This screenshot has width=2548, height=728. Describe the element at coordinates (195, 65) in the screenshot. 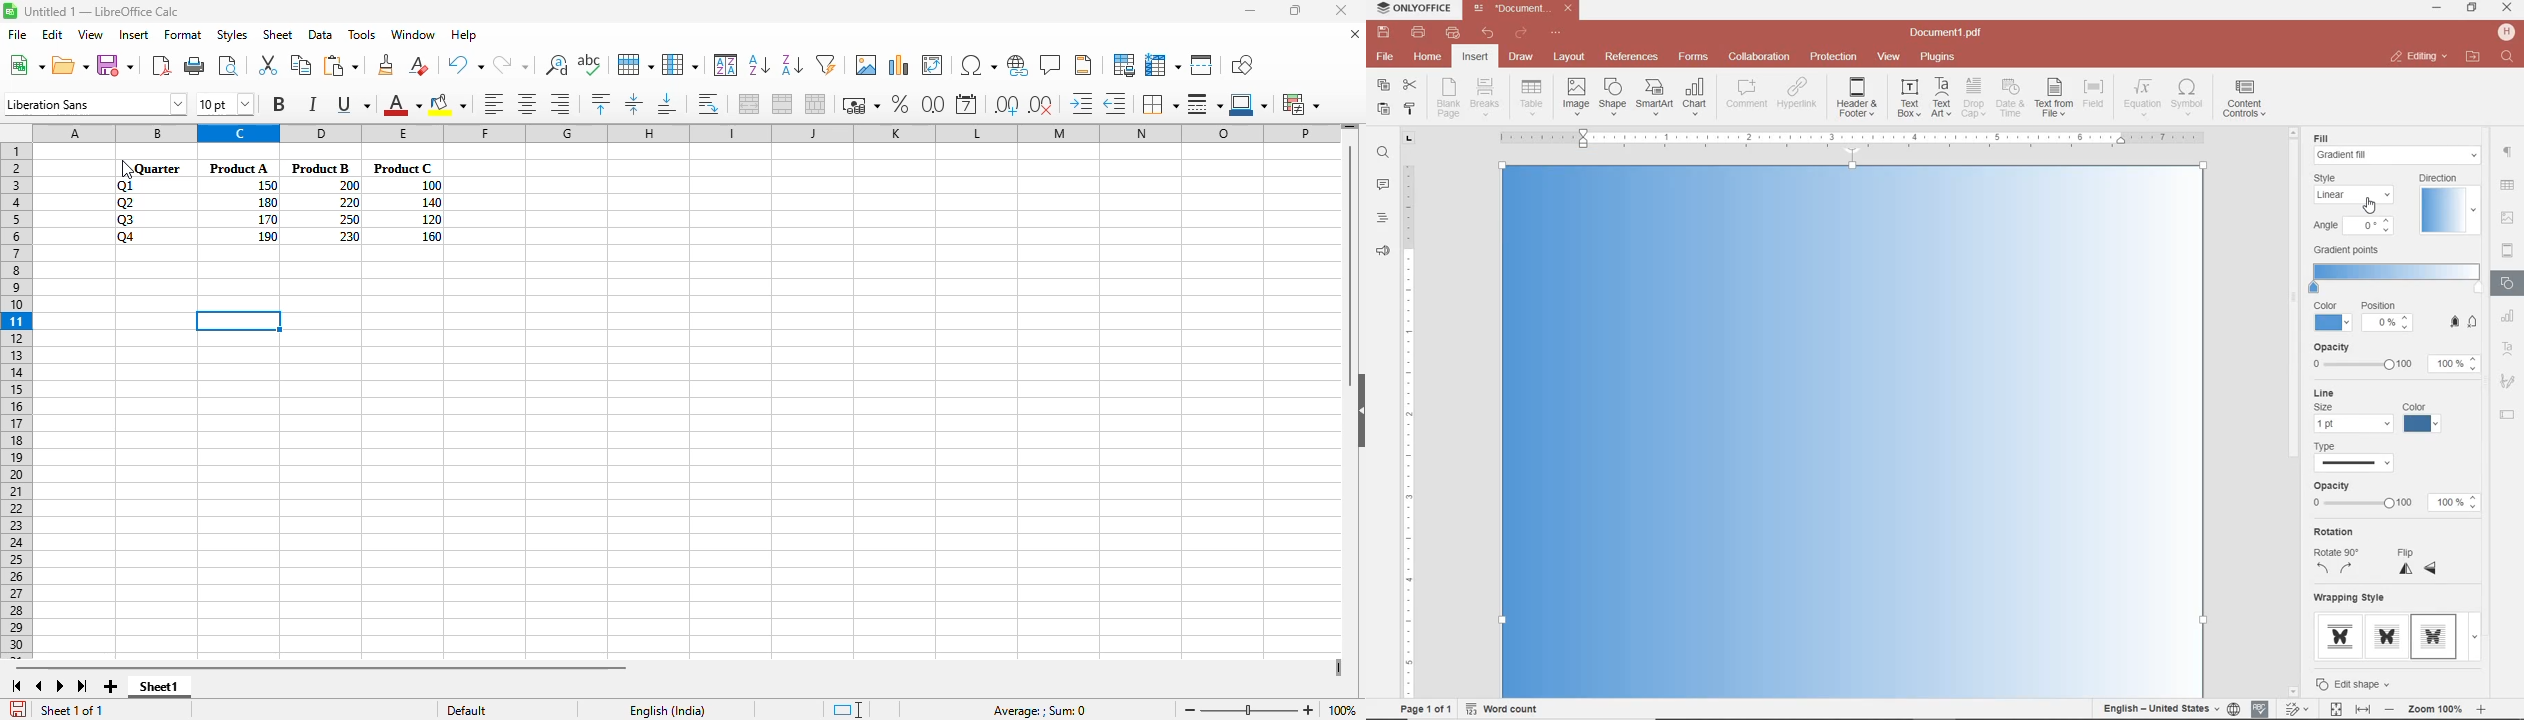

I see `print` at that location.